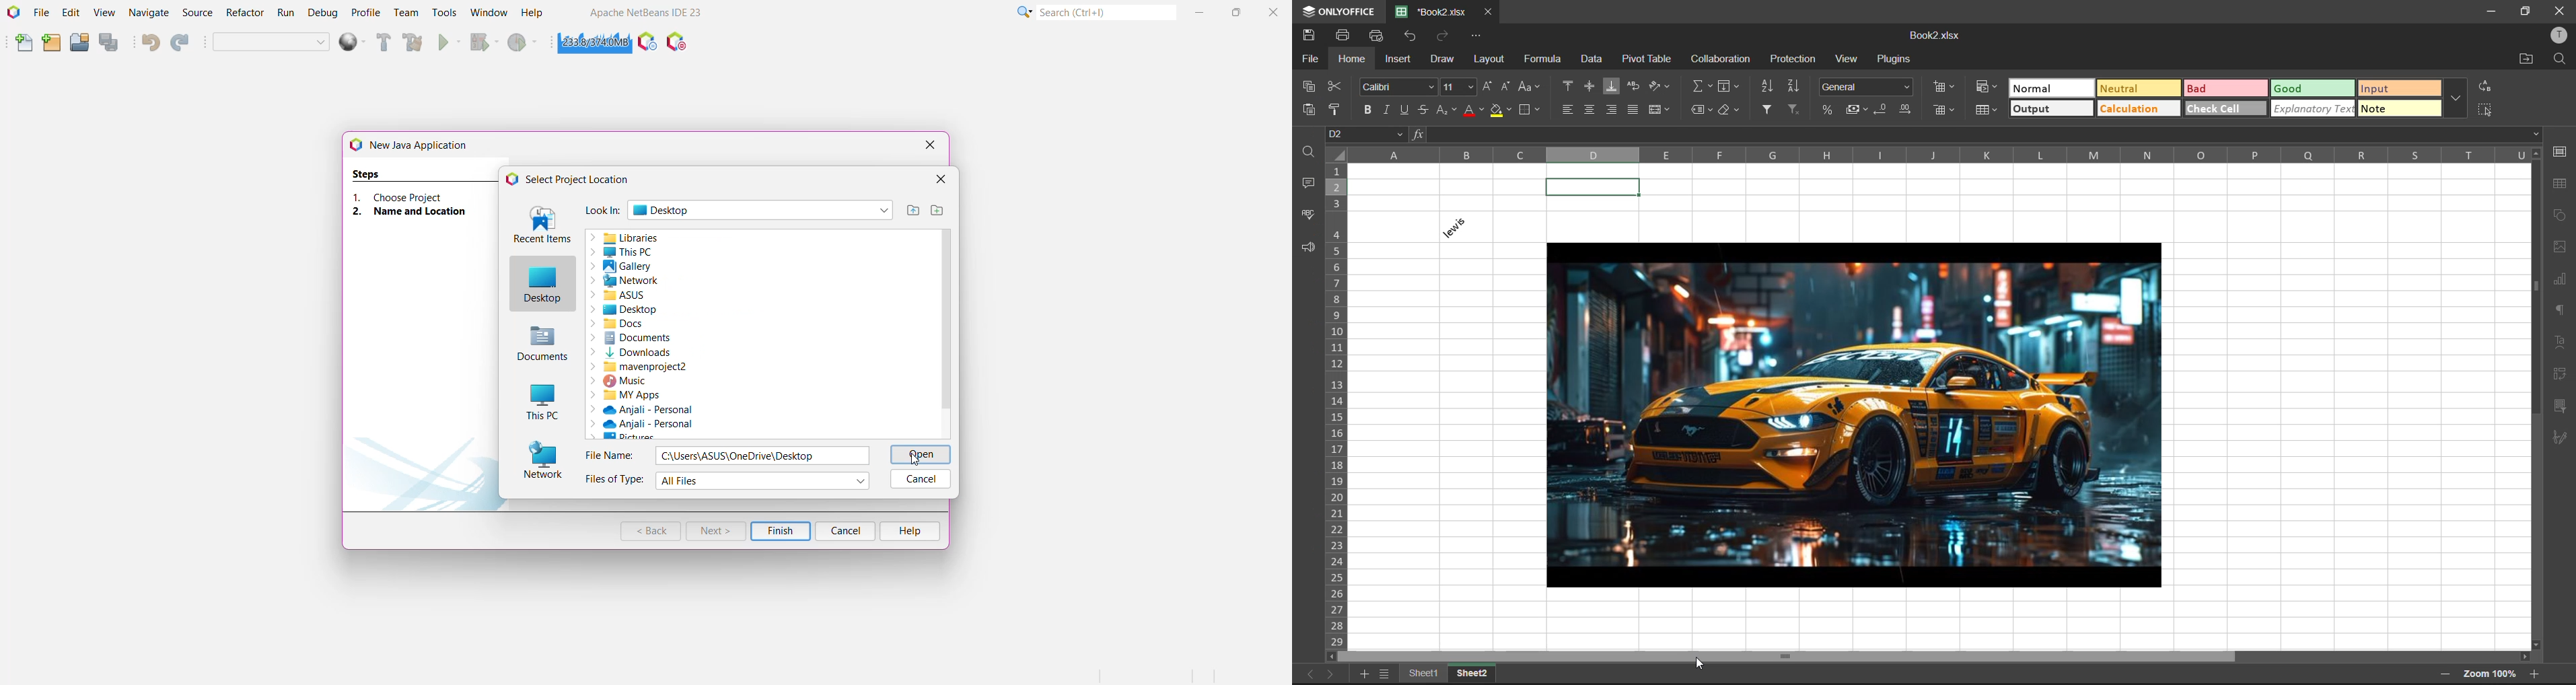 The image size is (2576, 700). What do you see at coordinates (1588, 86) in the screenshot?
I see `align middle` at bounding box center [1588, 86].